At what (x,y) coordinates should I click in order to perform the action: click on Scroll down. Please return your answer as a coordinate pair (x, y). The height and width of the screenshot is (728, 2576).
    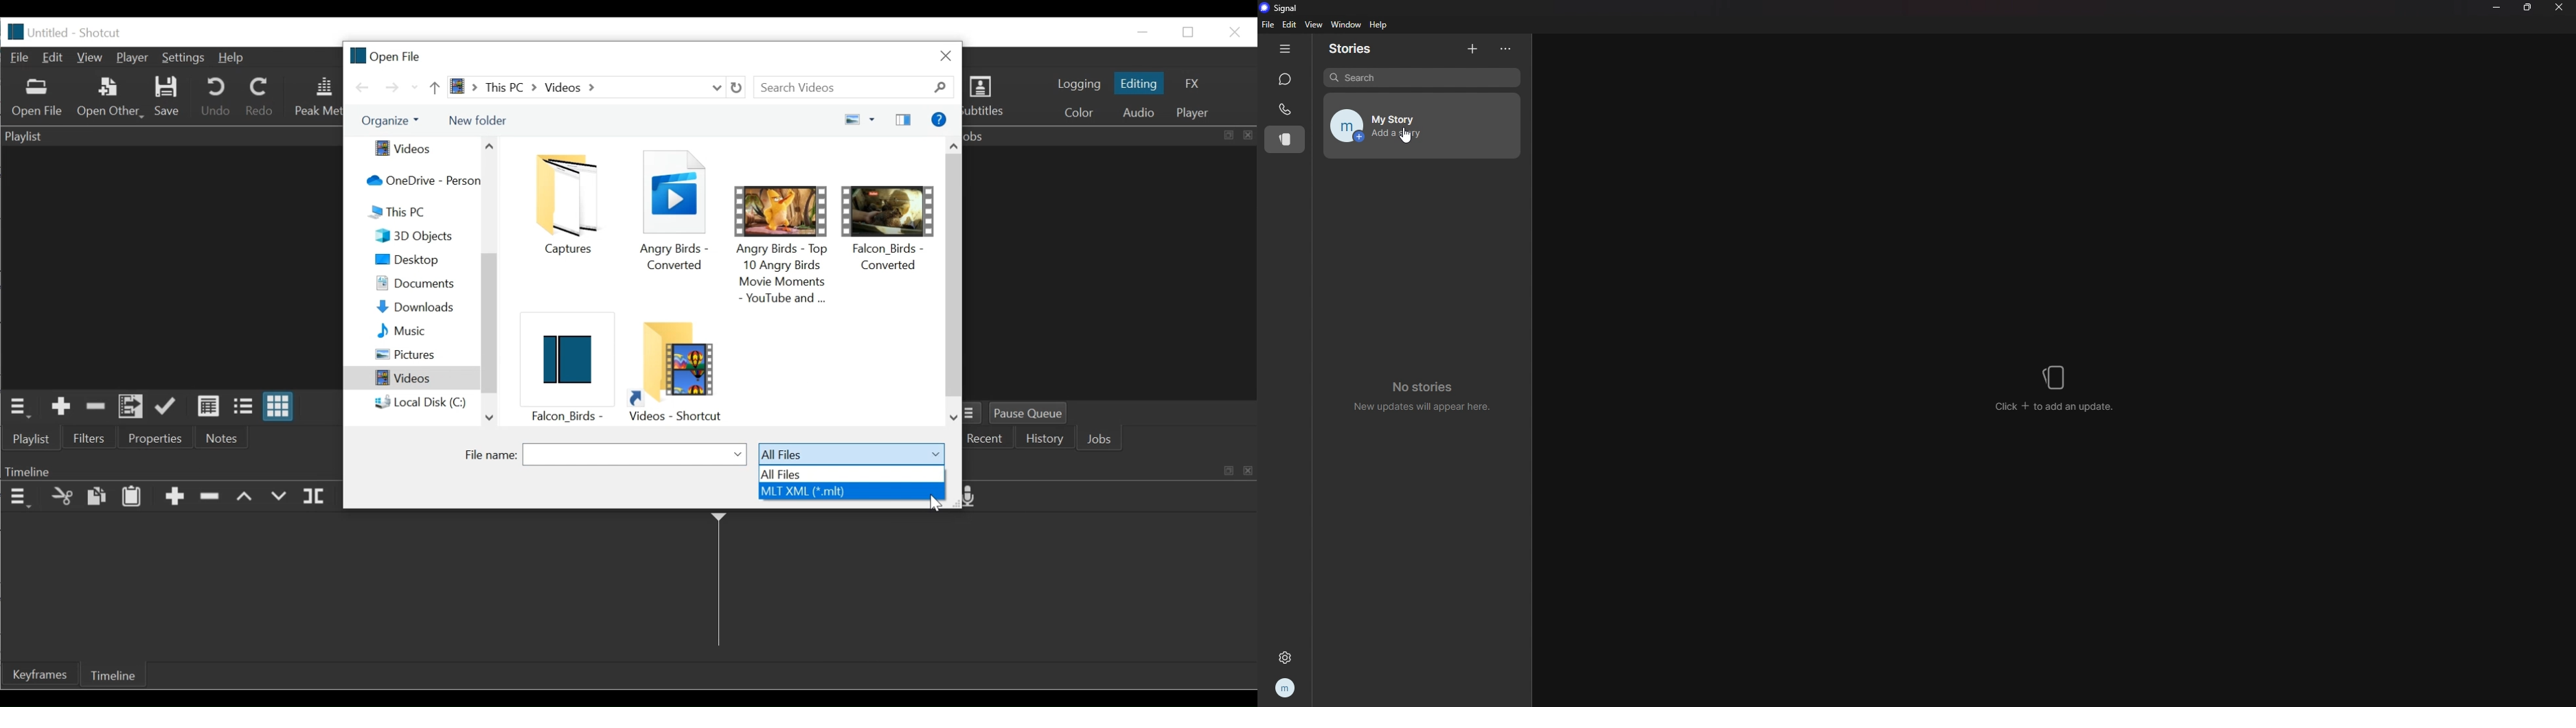
    Looking at the image, I should click on (488, 417).